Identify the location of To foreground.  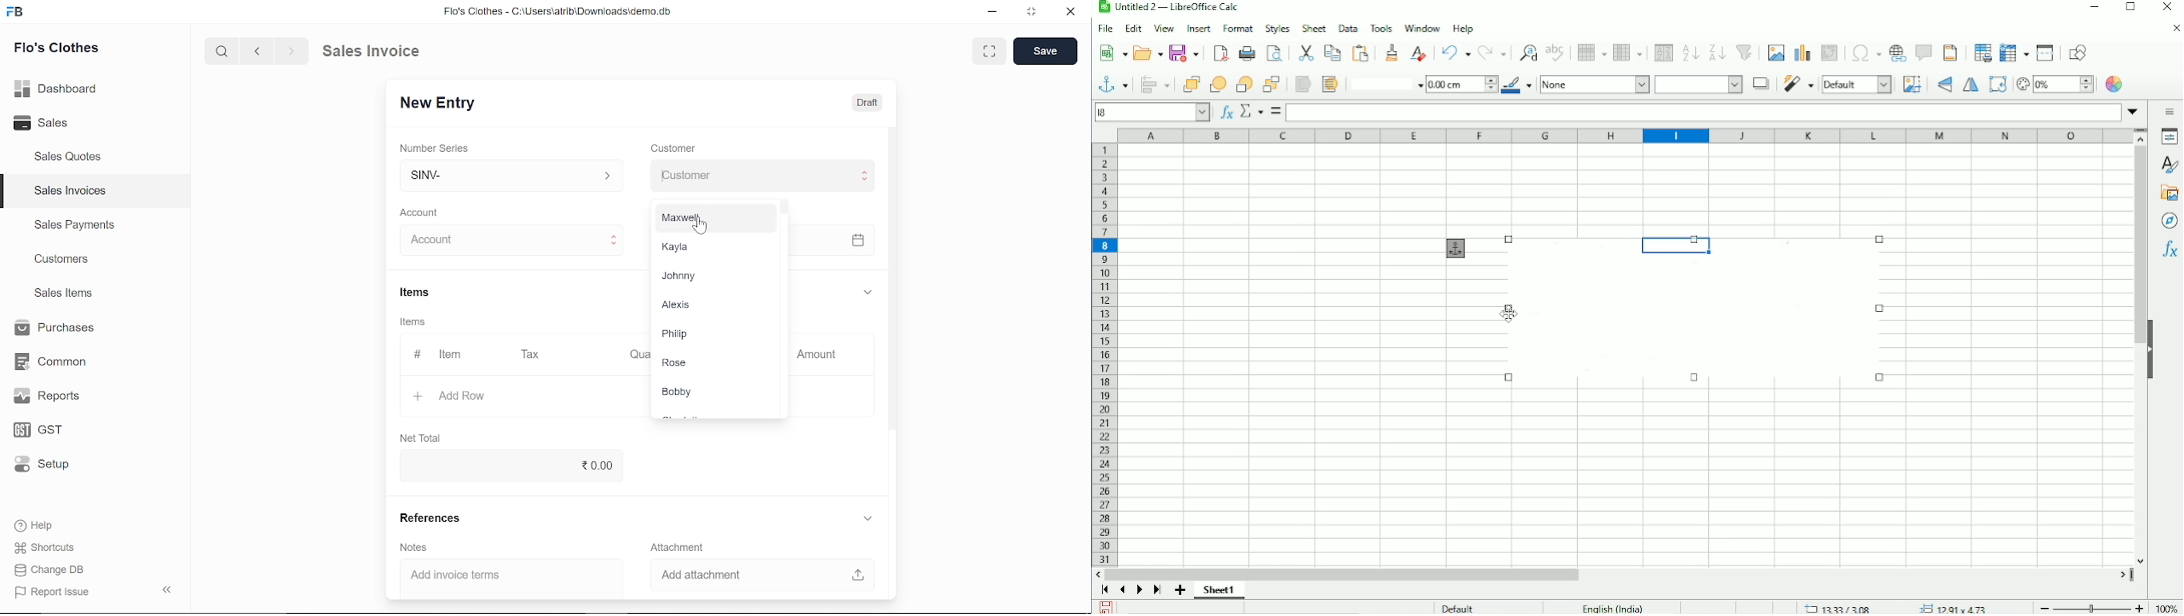
(1302, 84).